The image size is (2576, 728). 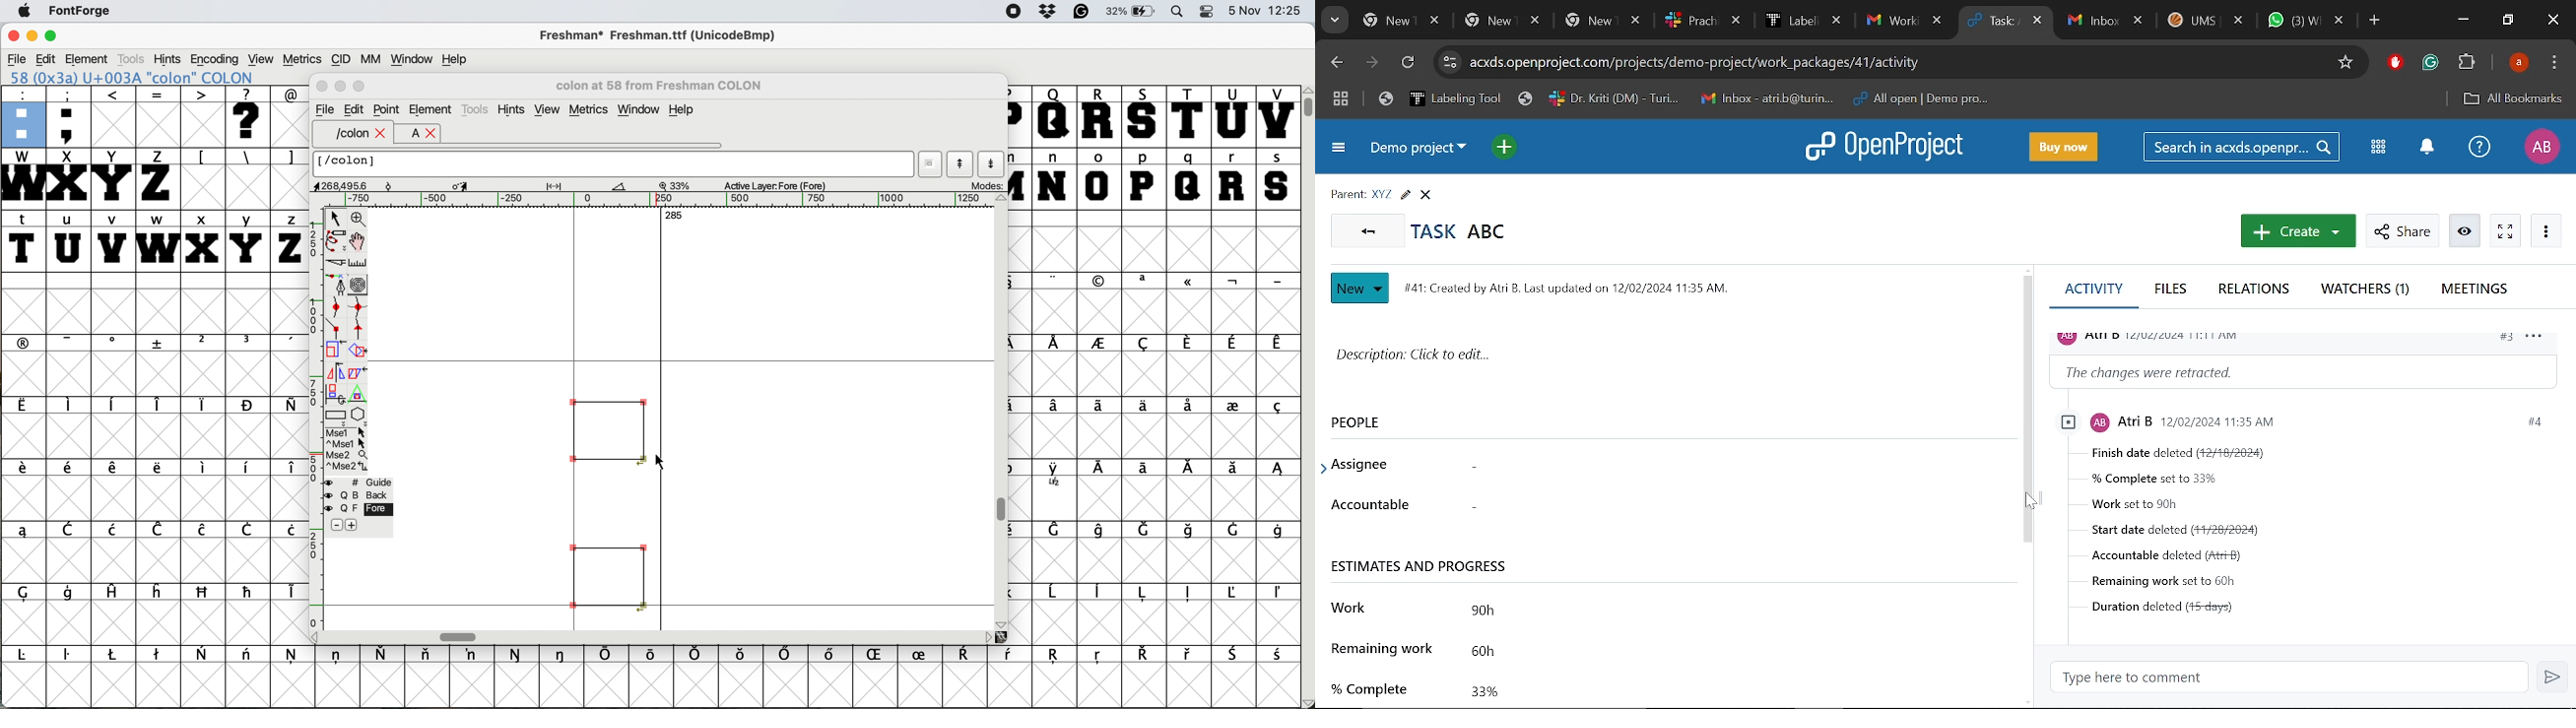 I want to click on symbol, so click(x=157, y=468).